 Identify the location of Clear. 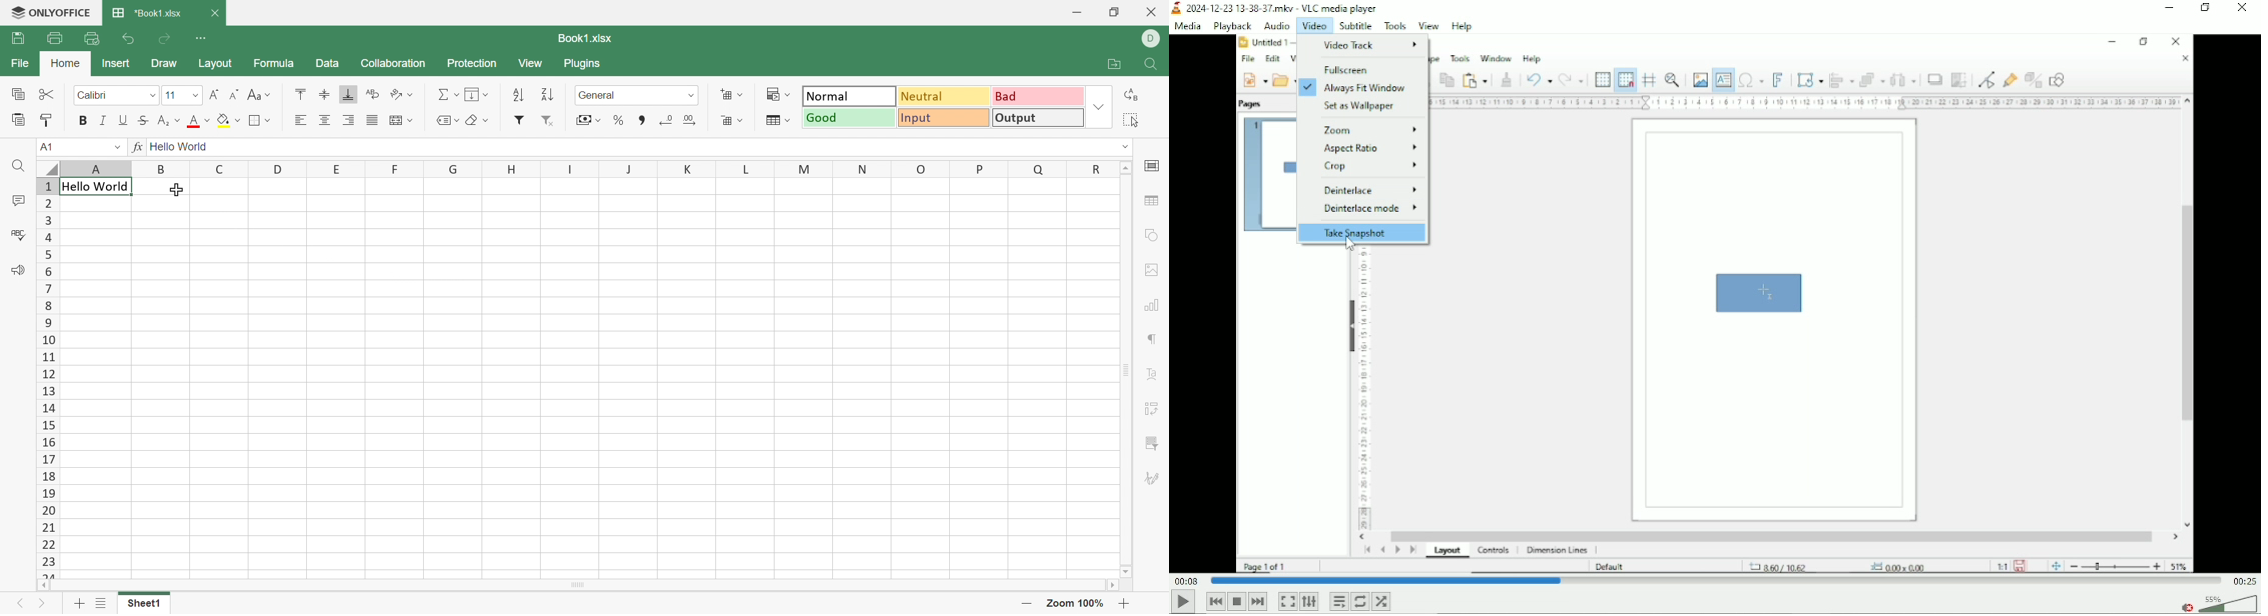
(476, 121).